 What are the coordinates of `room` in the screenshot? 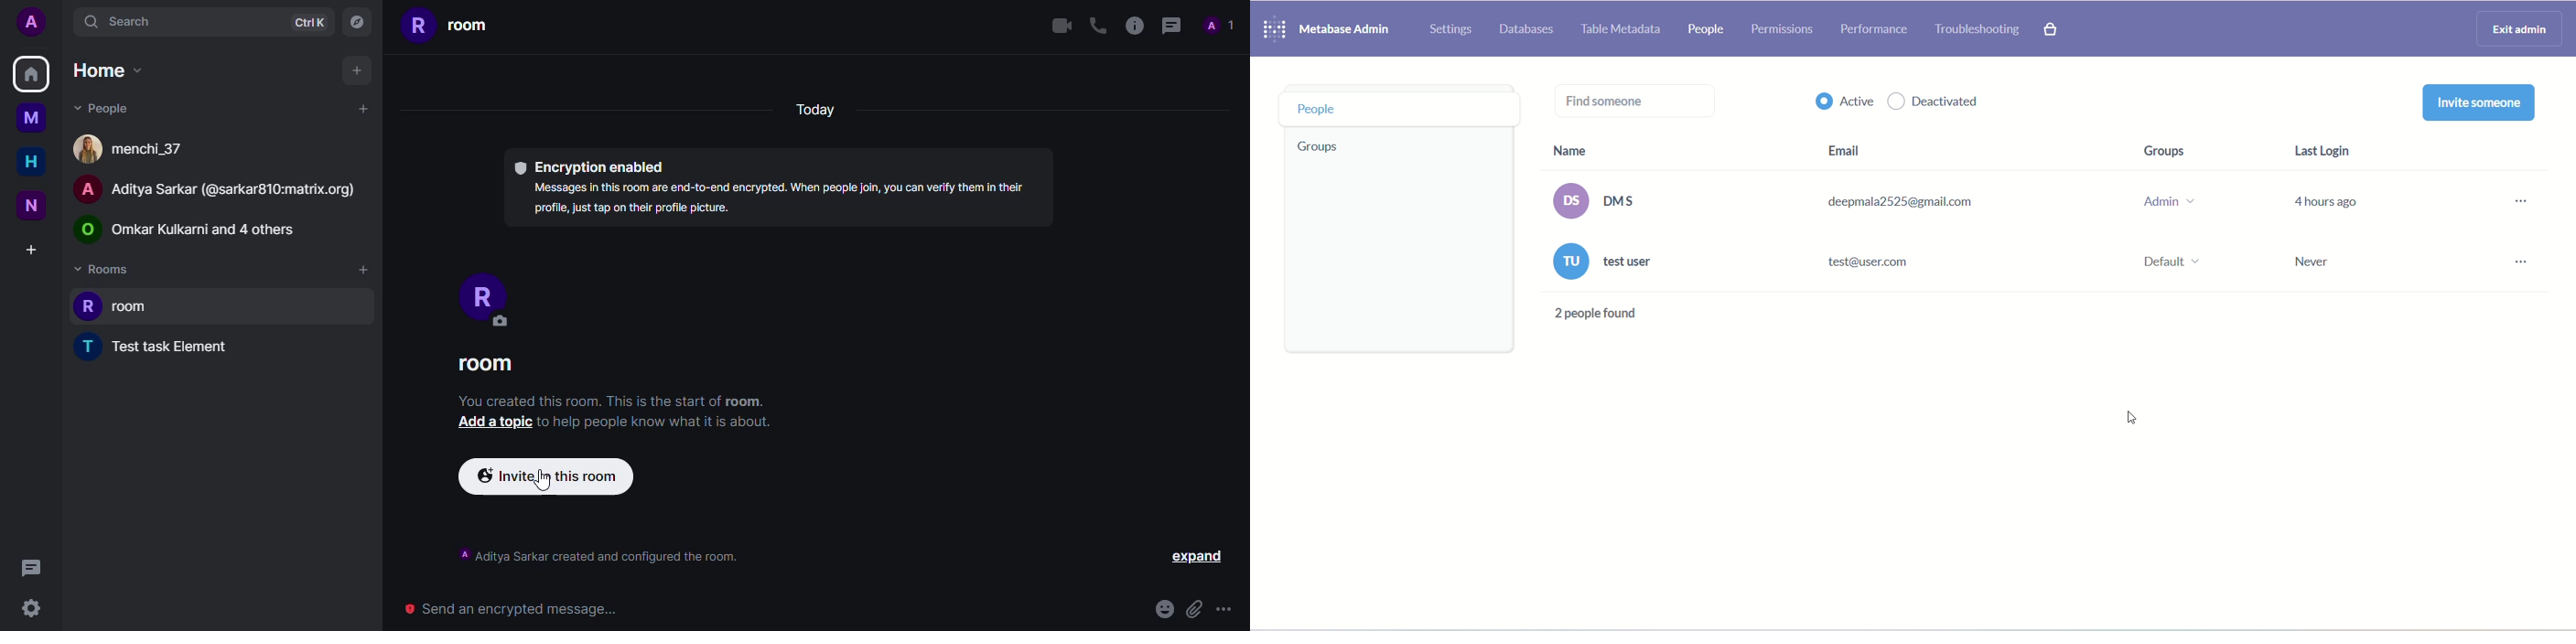 It's located at (476, 25).